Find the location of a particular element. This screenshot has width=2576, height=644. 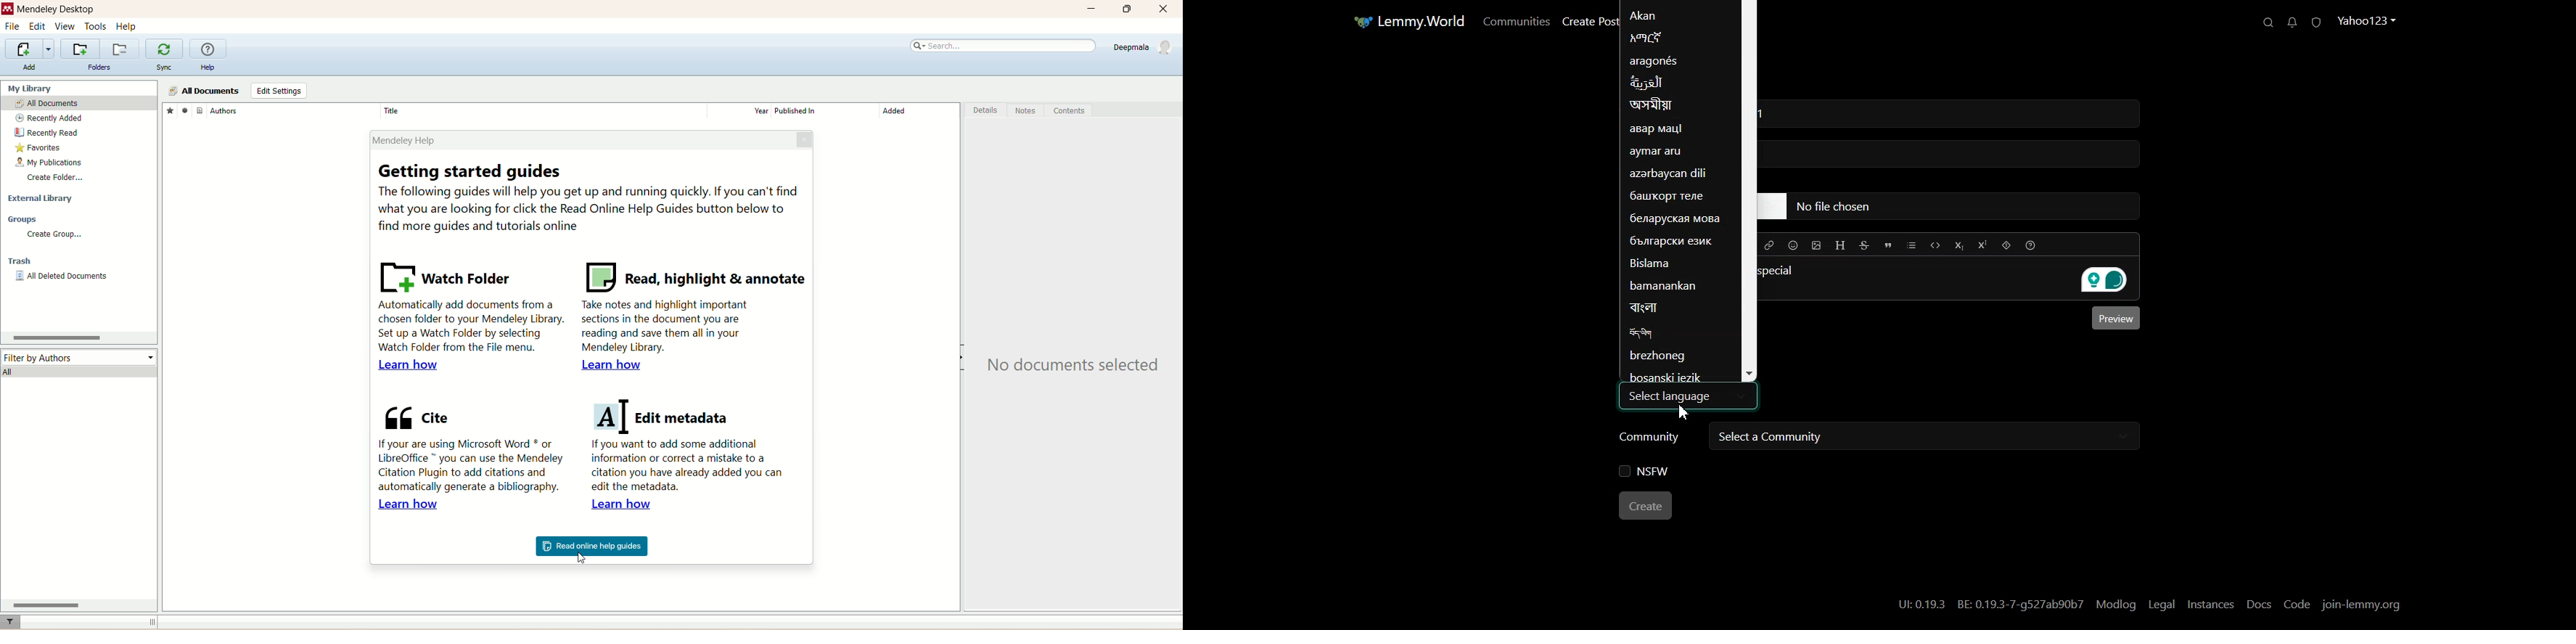

Cursor is located at coordinates (1683, 414).